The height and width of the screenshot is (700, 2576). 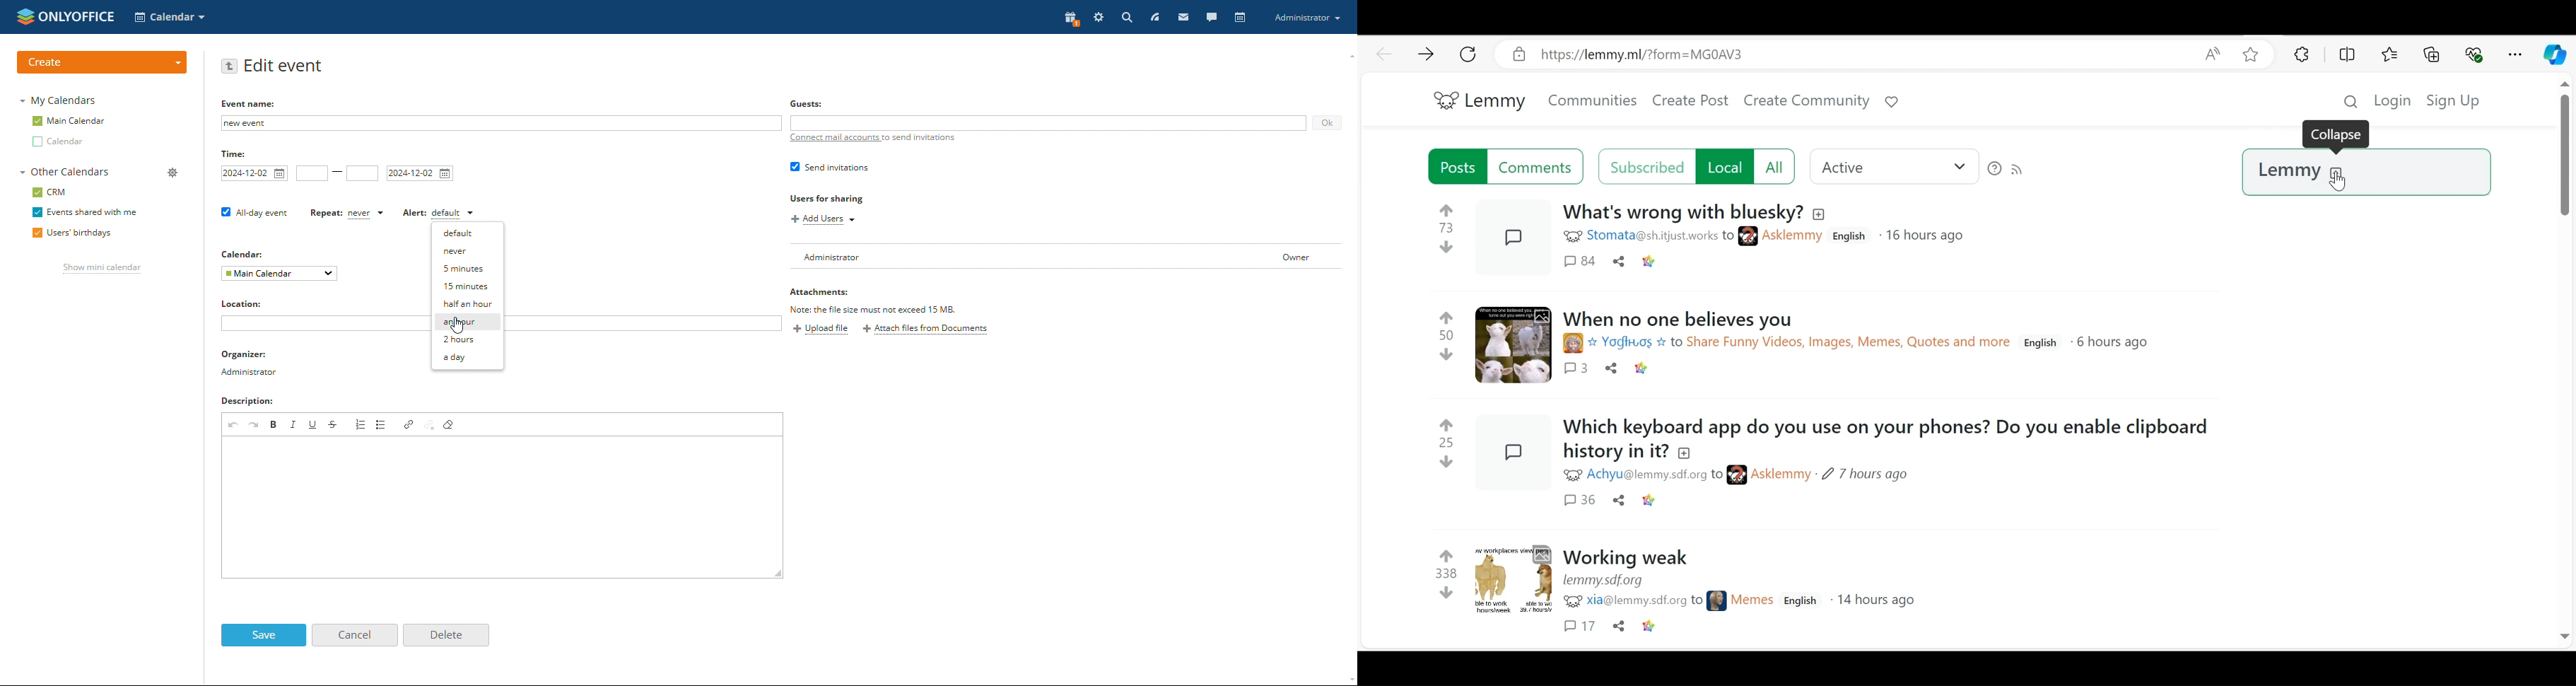 What do you see at coordinates (2559, 636) in the screenshot?
I see `` at bounding box center [2559, 636].